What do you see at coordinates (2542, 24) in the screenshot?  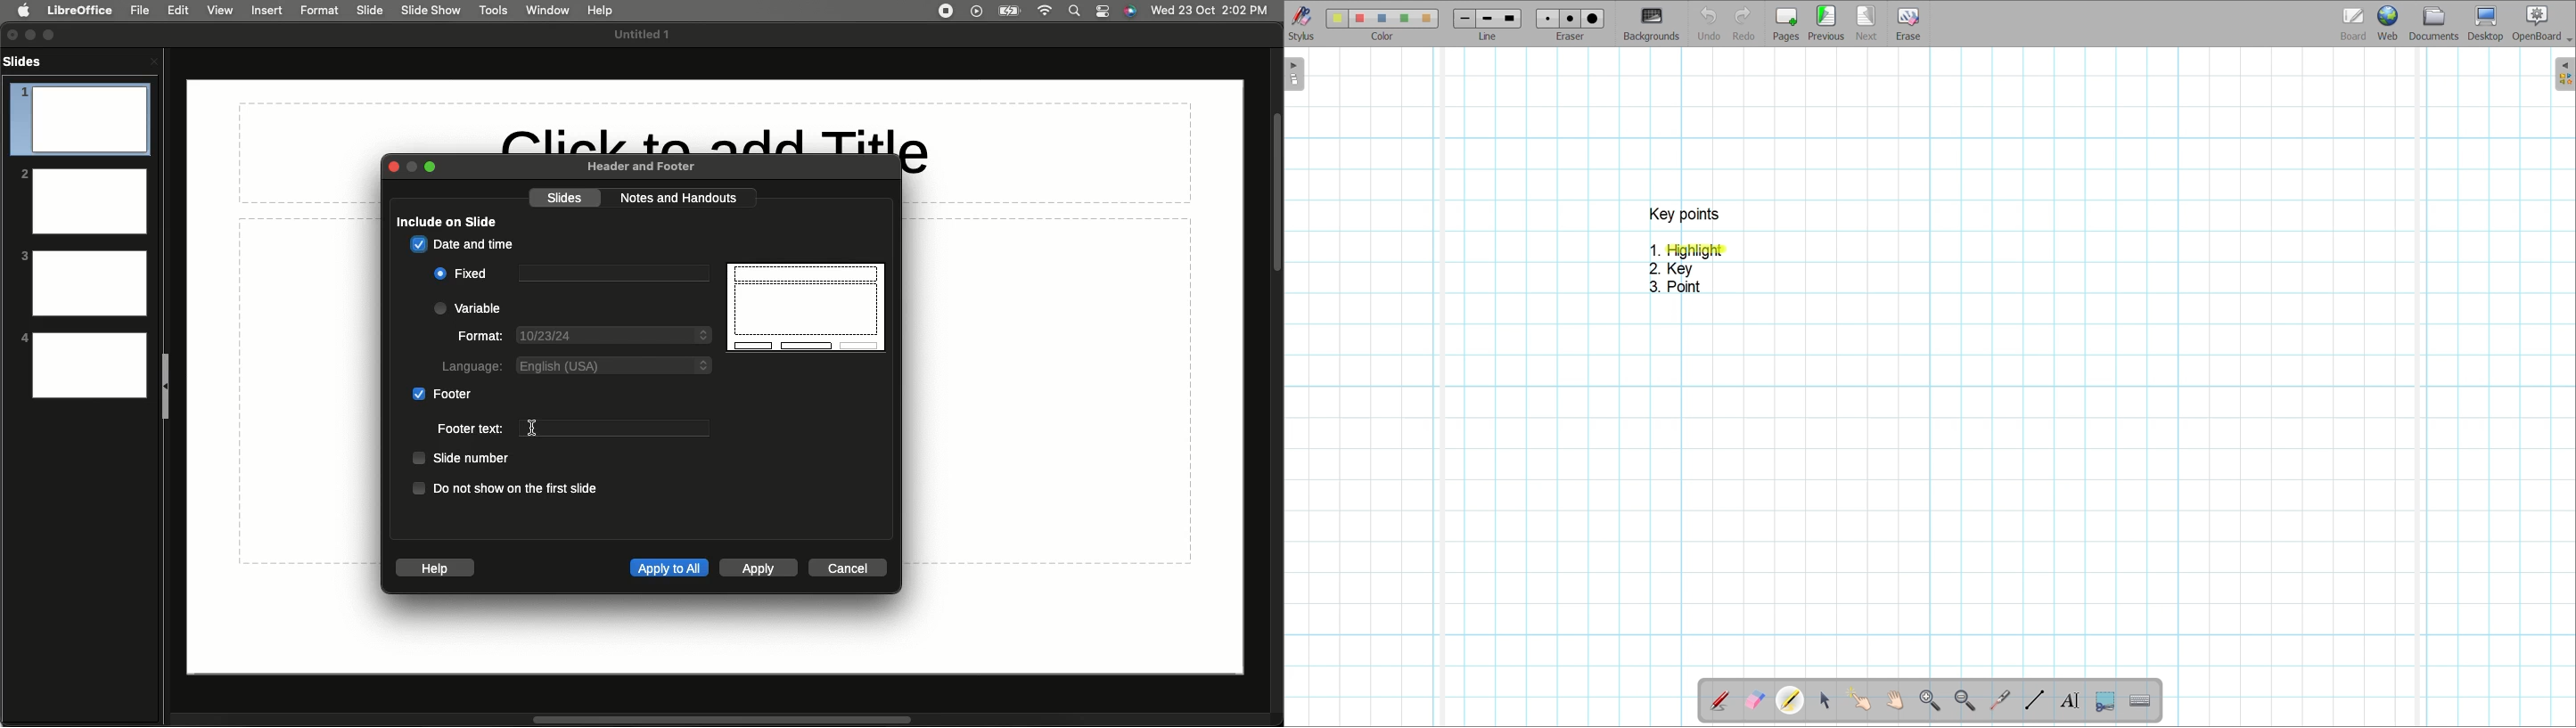 I see `OpenBoard` at bounding box center [2542, 24].